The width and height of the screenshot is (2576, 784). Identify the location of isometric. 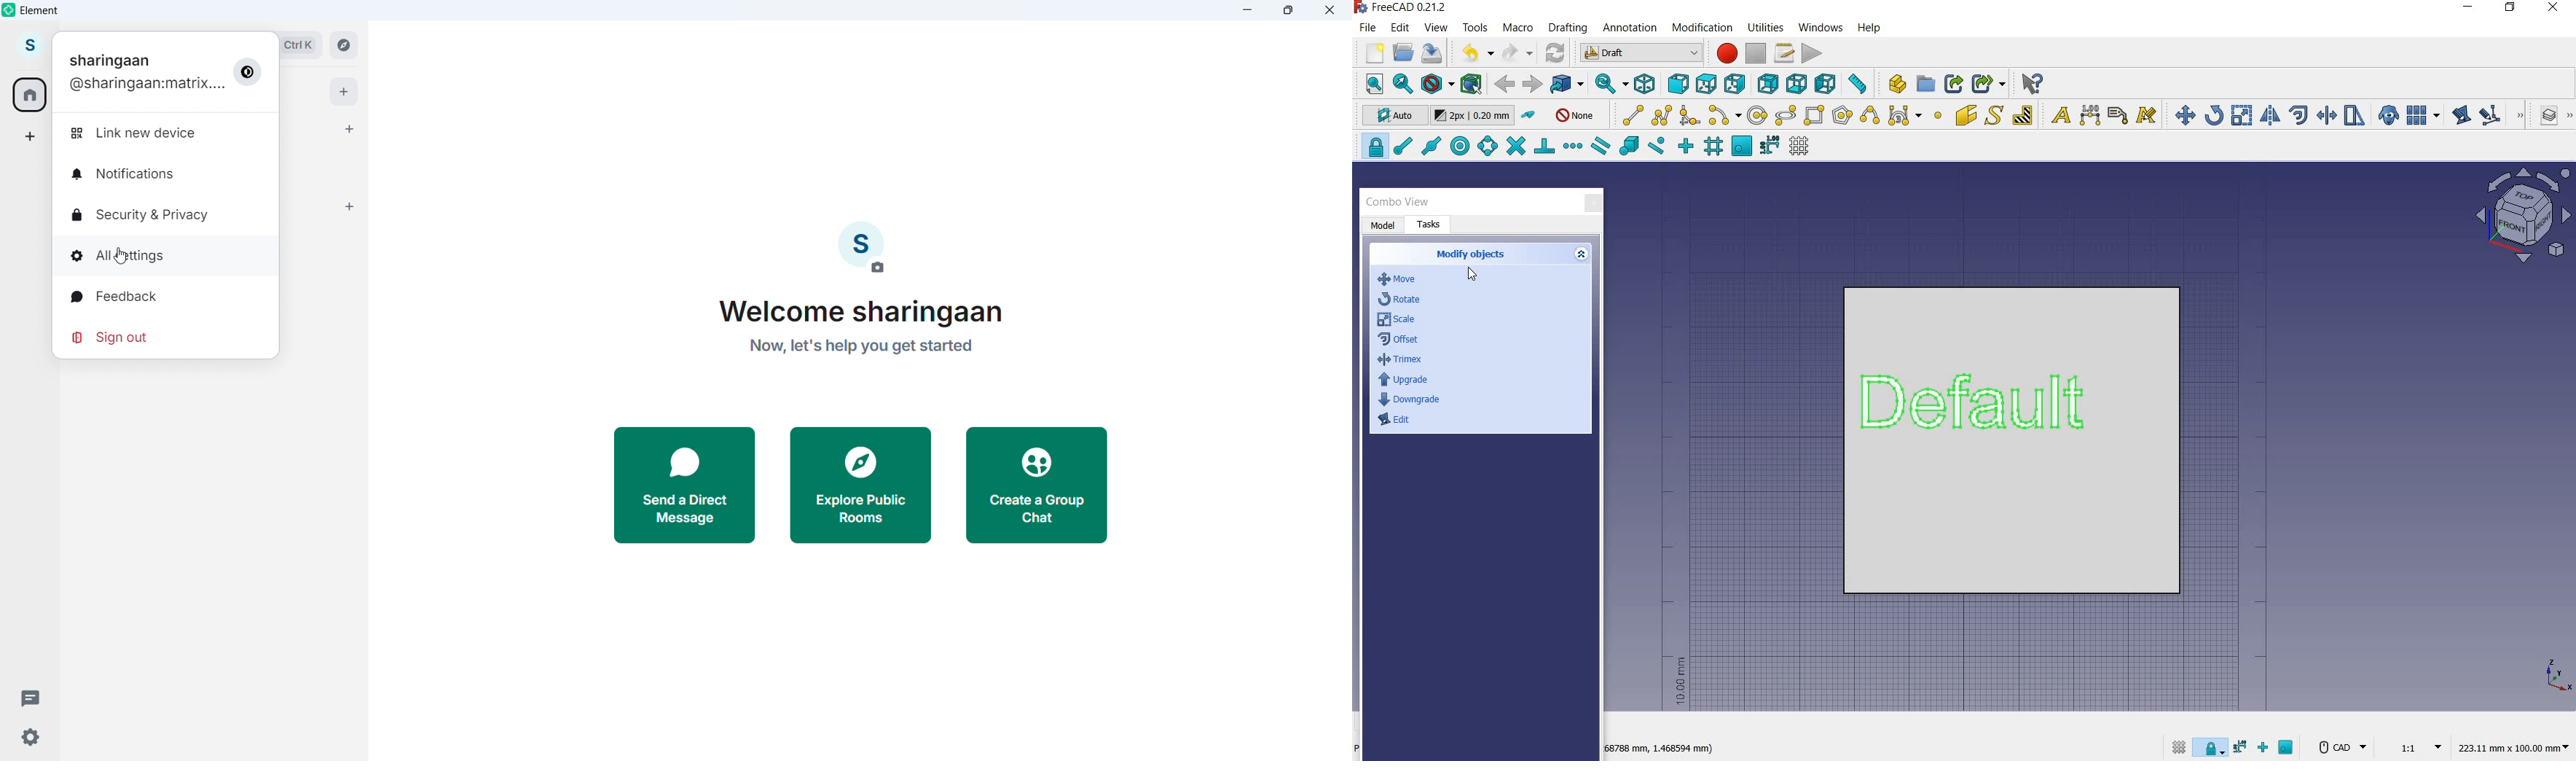
(1646, 86).